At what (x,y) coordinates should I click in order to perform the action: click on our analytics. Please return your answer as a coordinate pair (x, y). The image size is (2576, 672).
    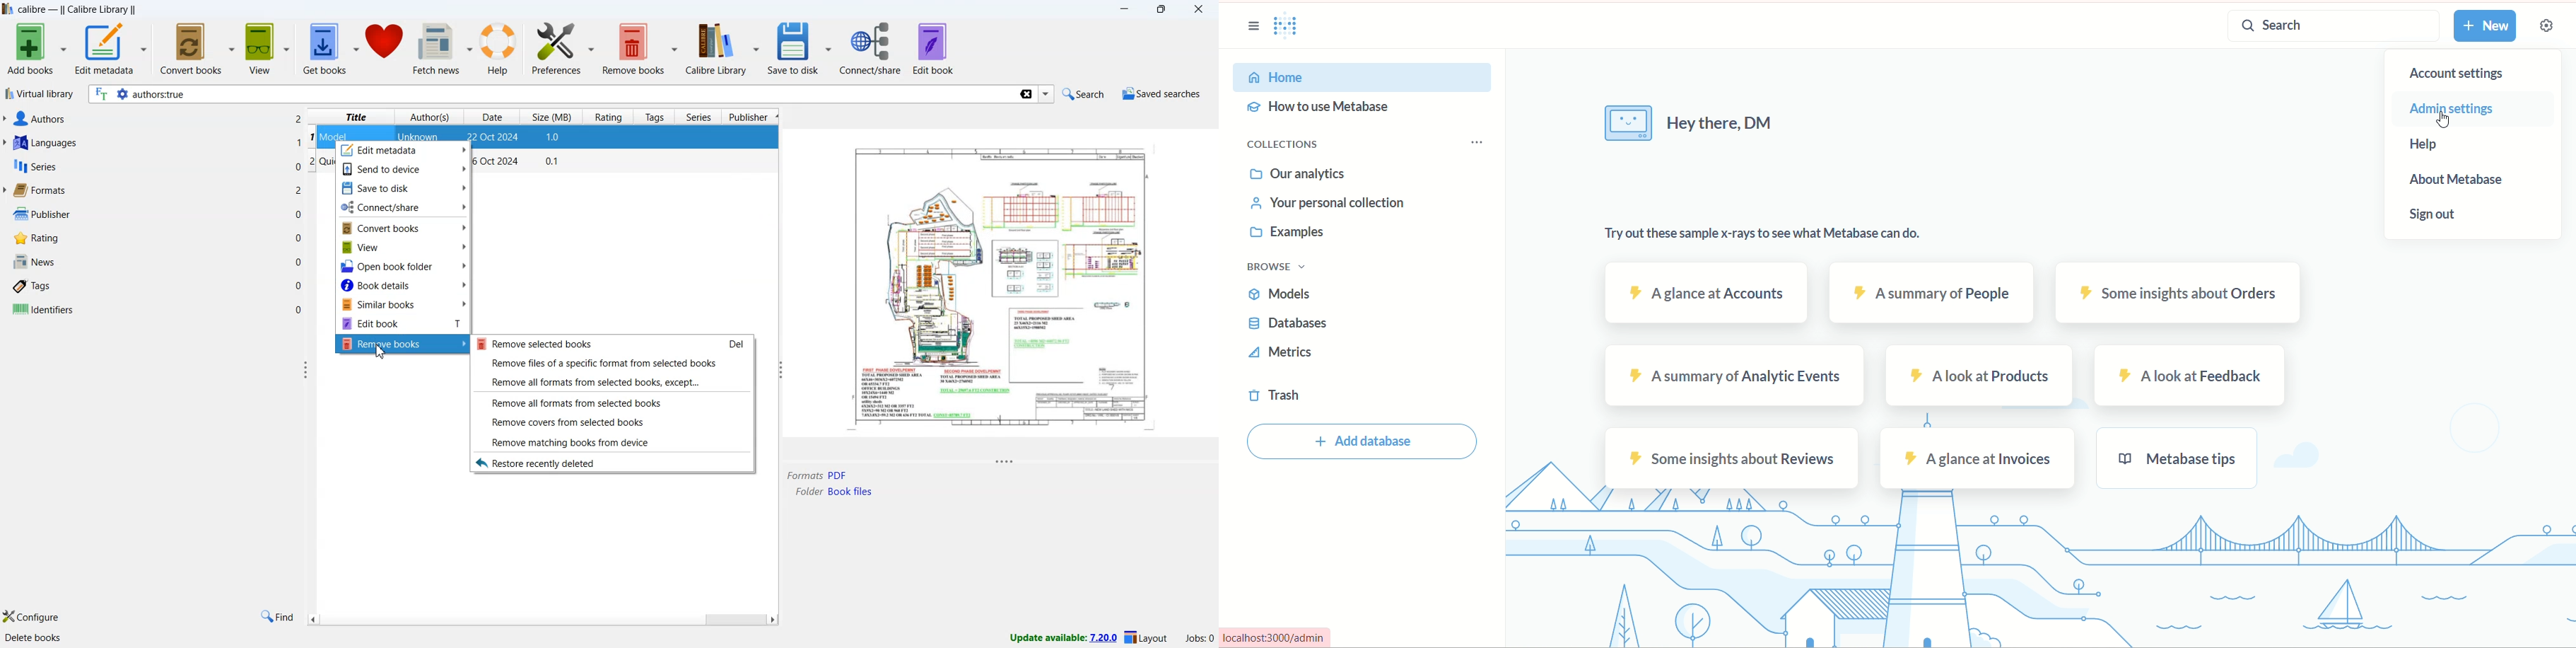
    Looking at the image, I should click on (1300, 173).